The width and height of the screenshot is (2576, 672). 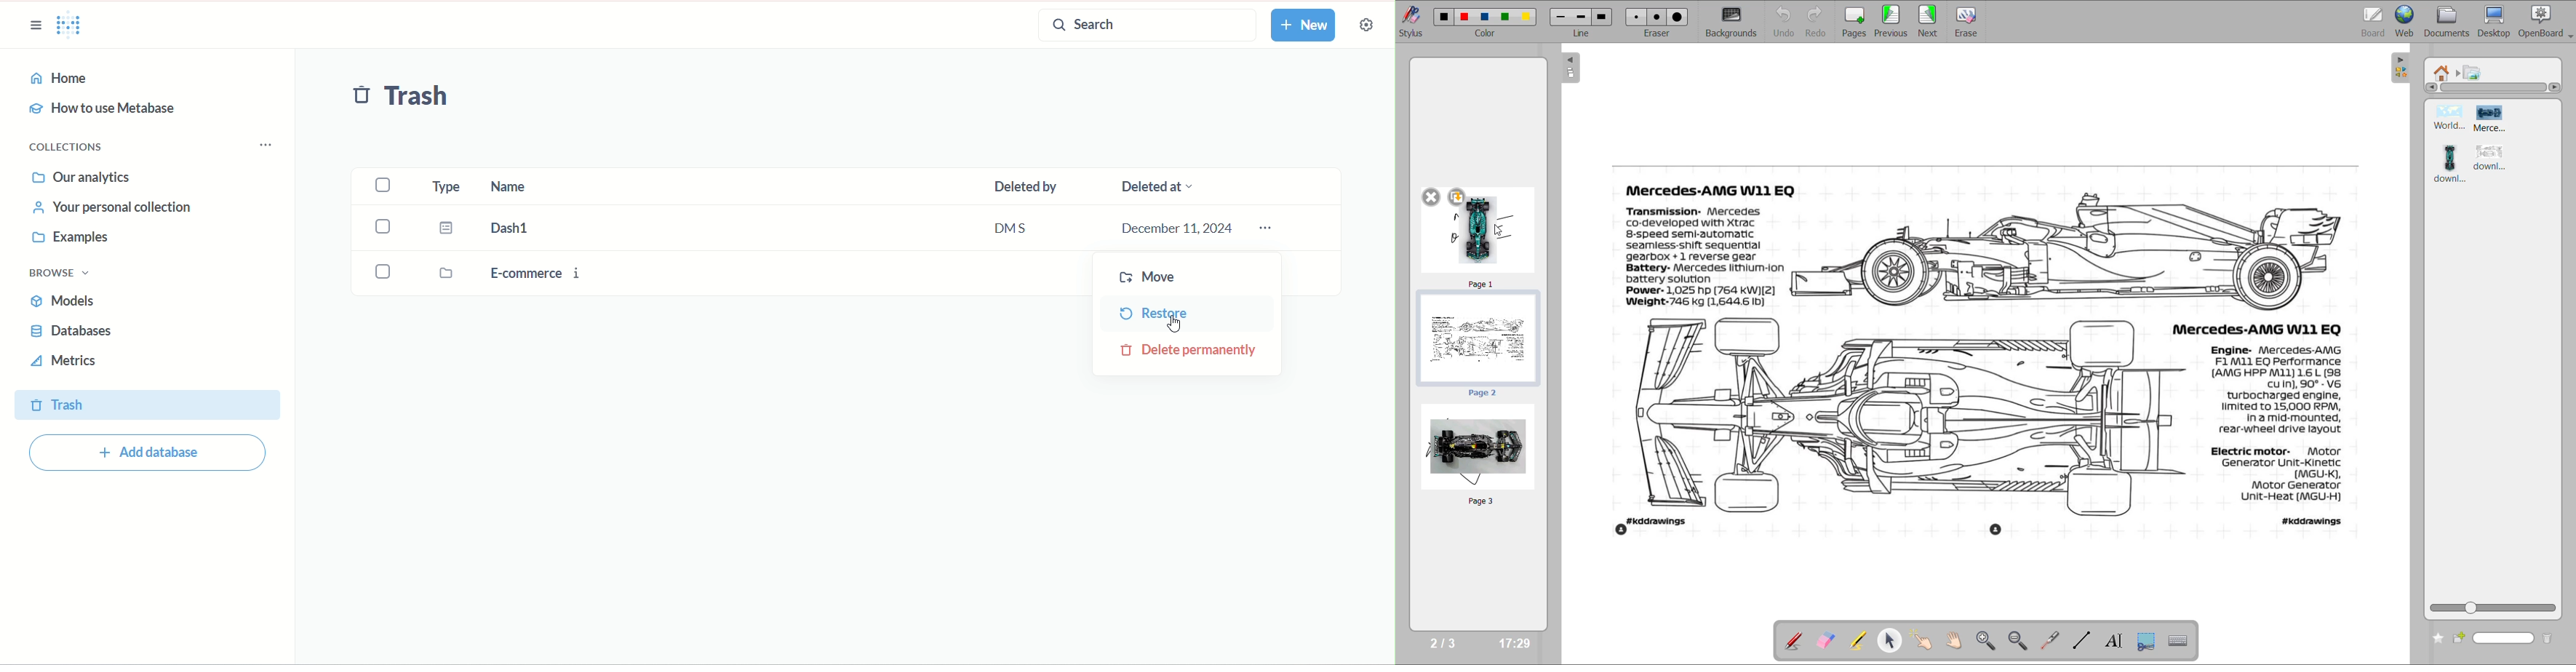 I want to click on folder icon, so click(x=452, y=275).